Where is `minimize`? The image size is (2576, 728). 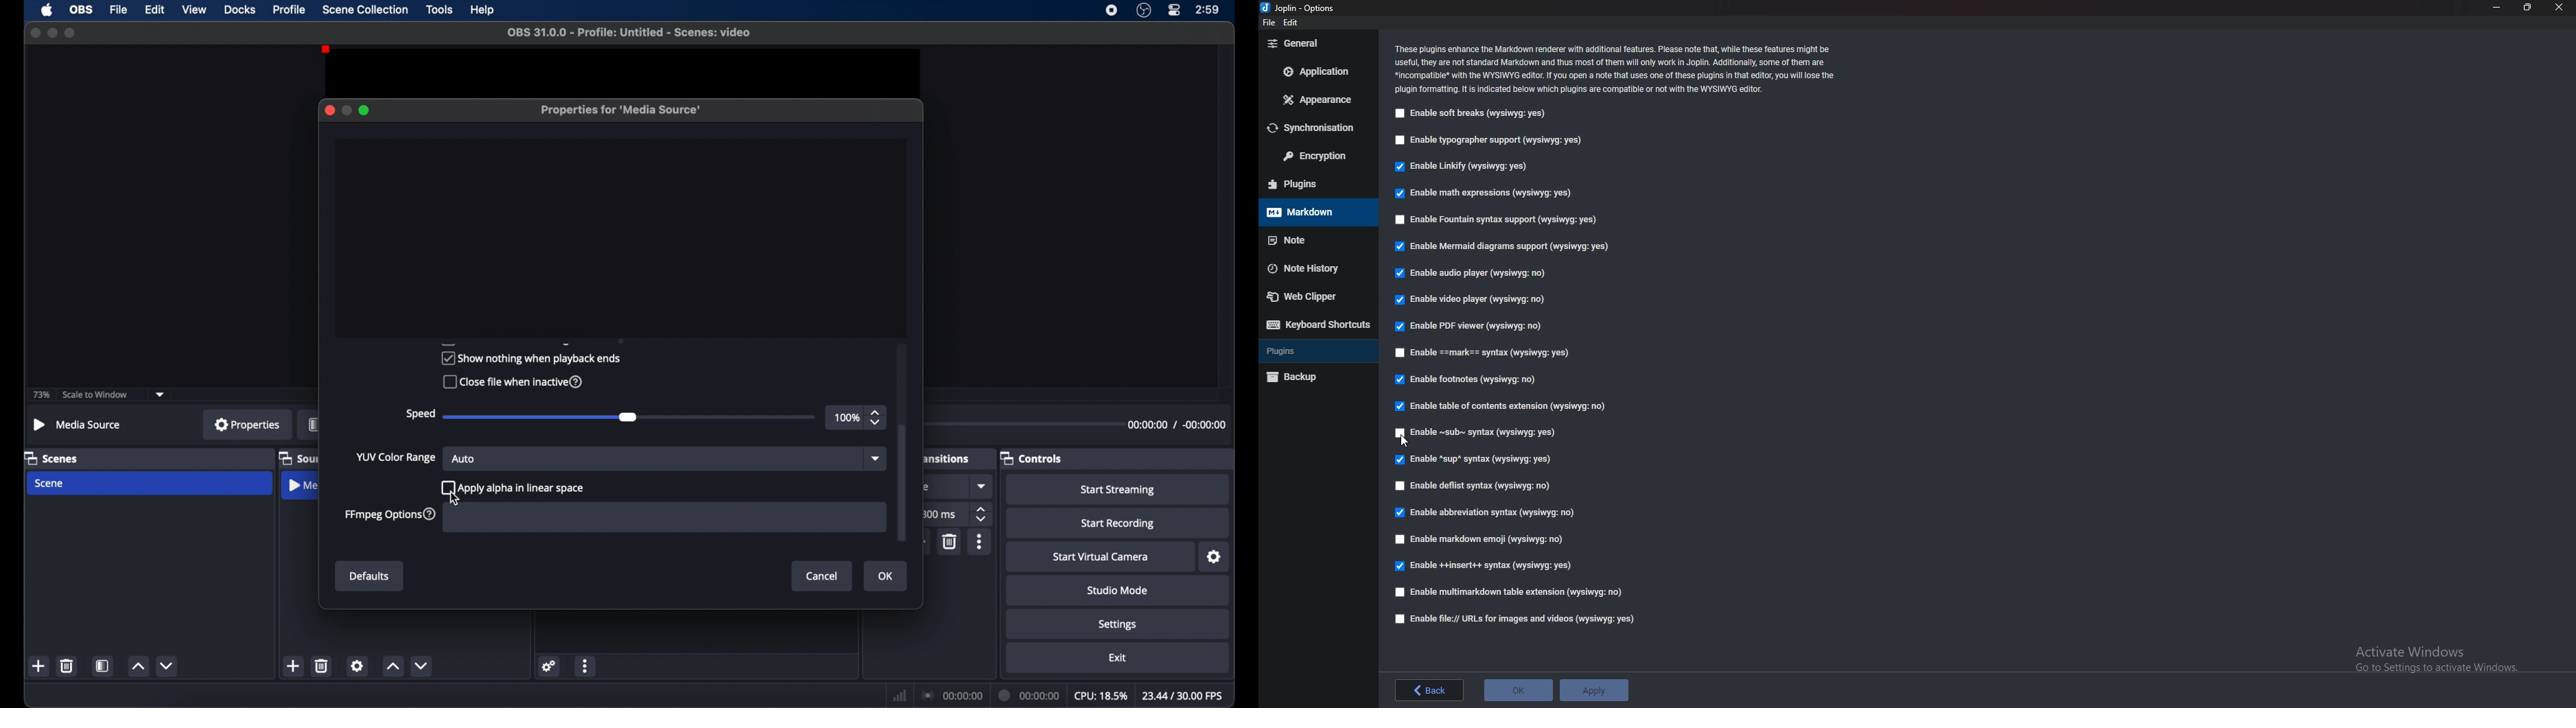
minimize is located at coordinates (52, 33).